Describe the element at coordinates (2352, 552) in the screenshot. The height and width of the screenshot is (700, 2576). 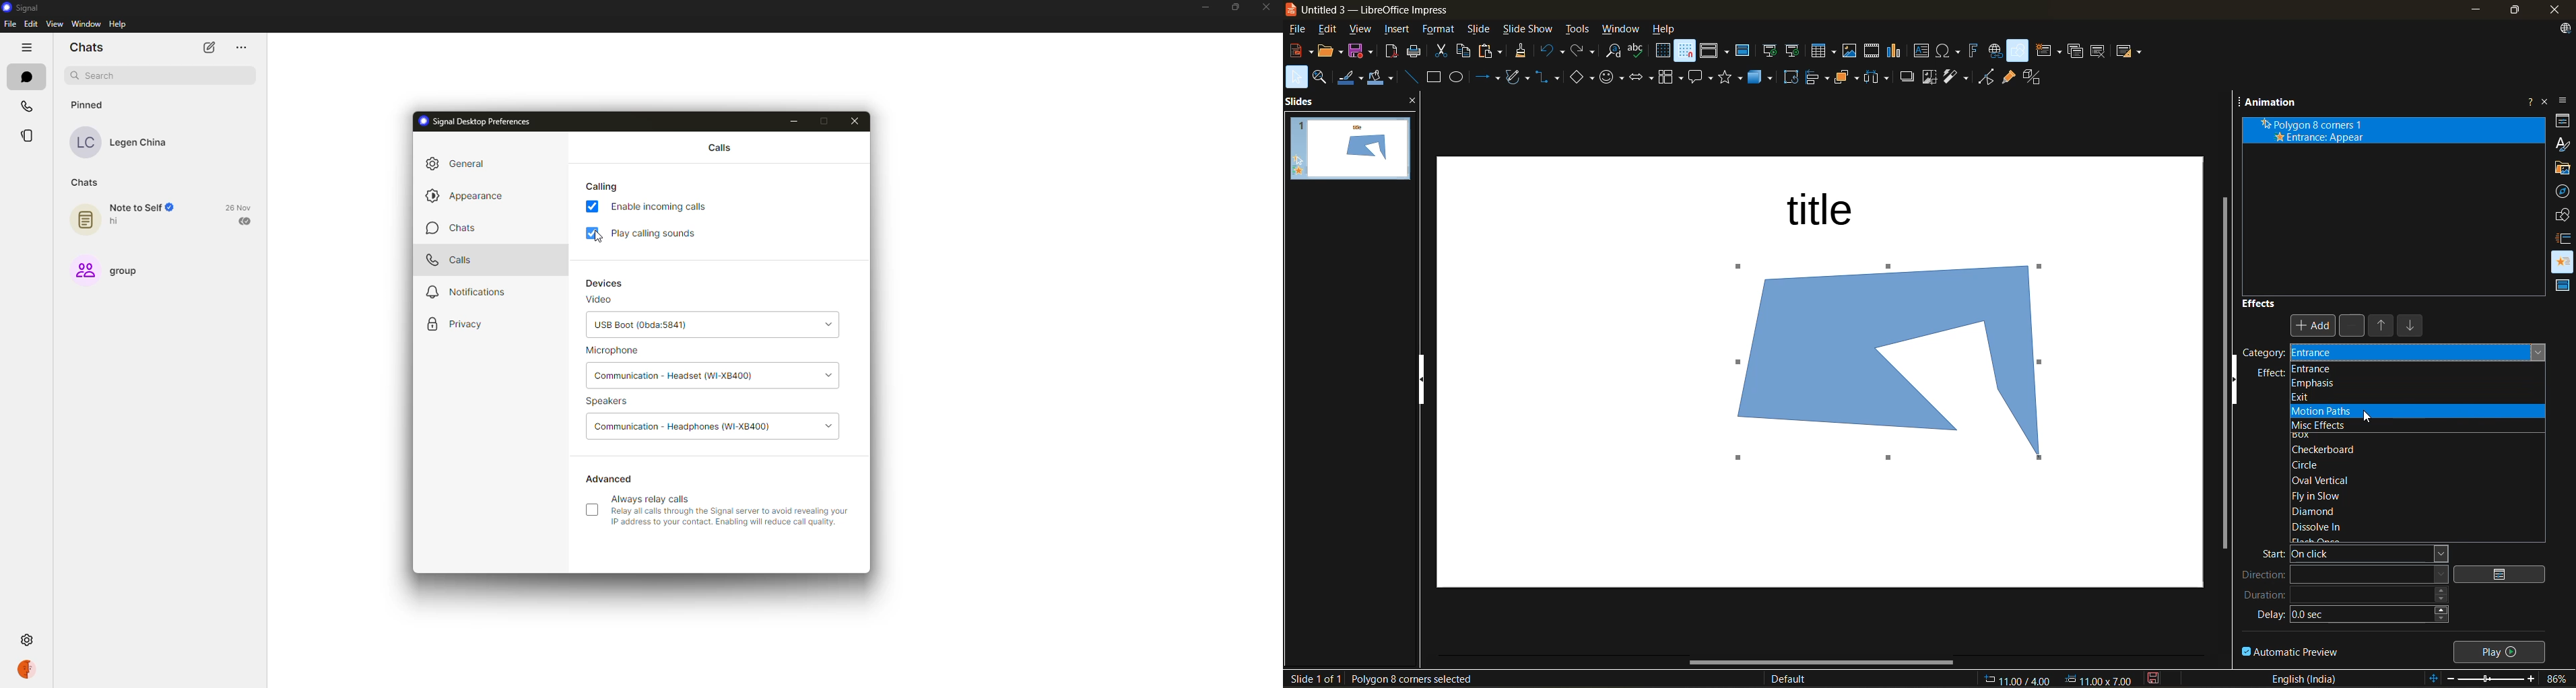
I see `start` at that location.